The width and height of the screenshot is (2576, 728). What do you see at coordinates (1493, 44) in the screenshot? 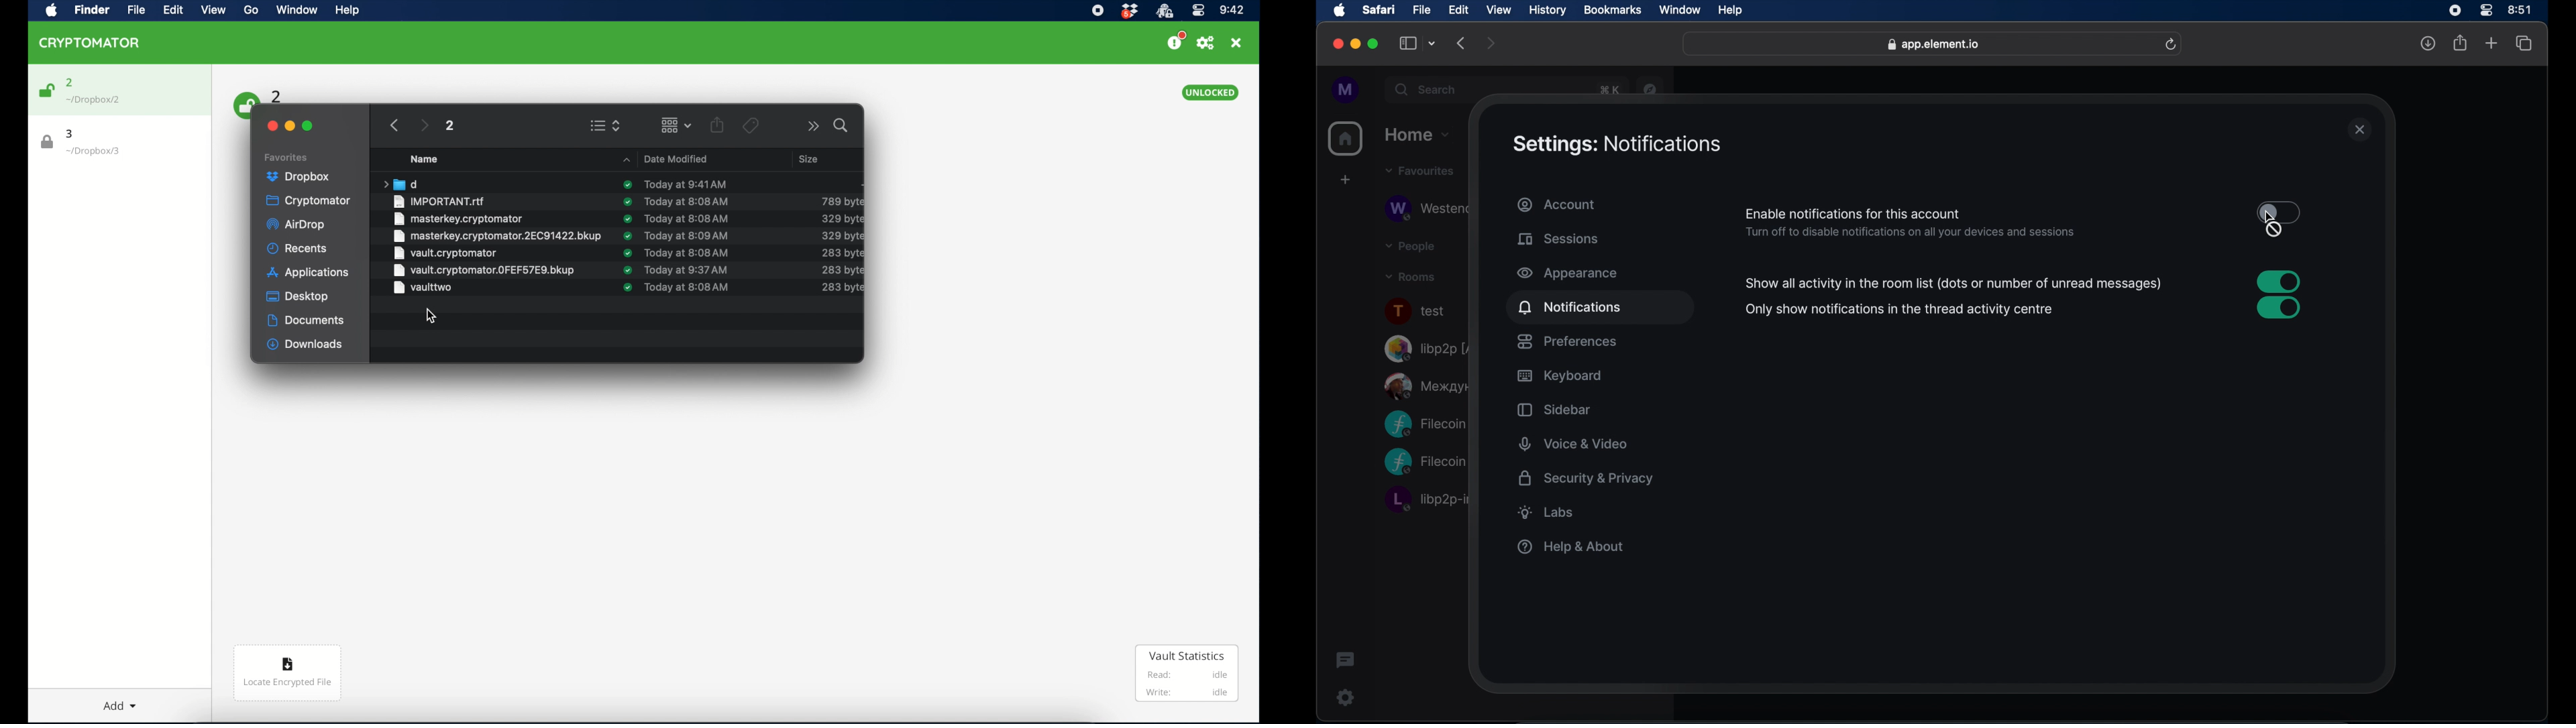
I see `forward` at bounding box center [1493, 44].